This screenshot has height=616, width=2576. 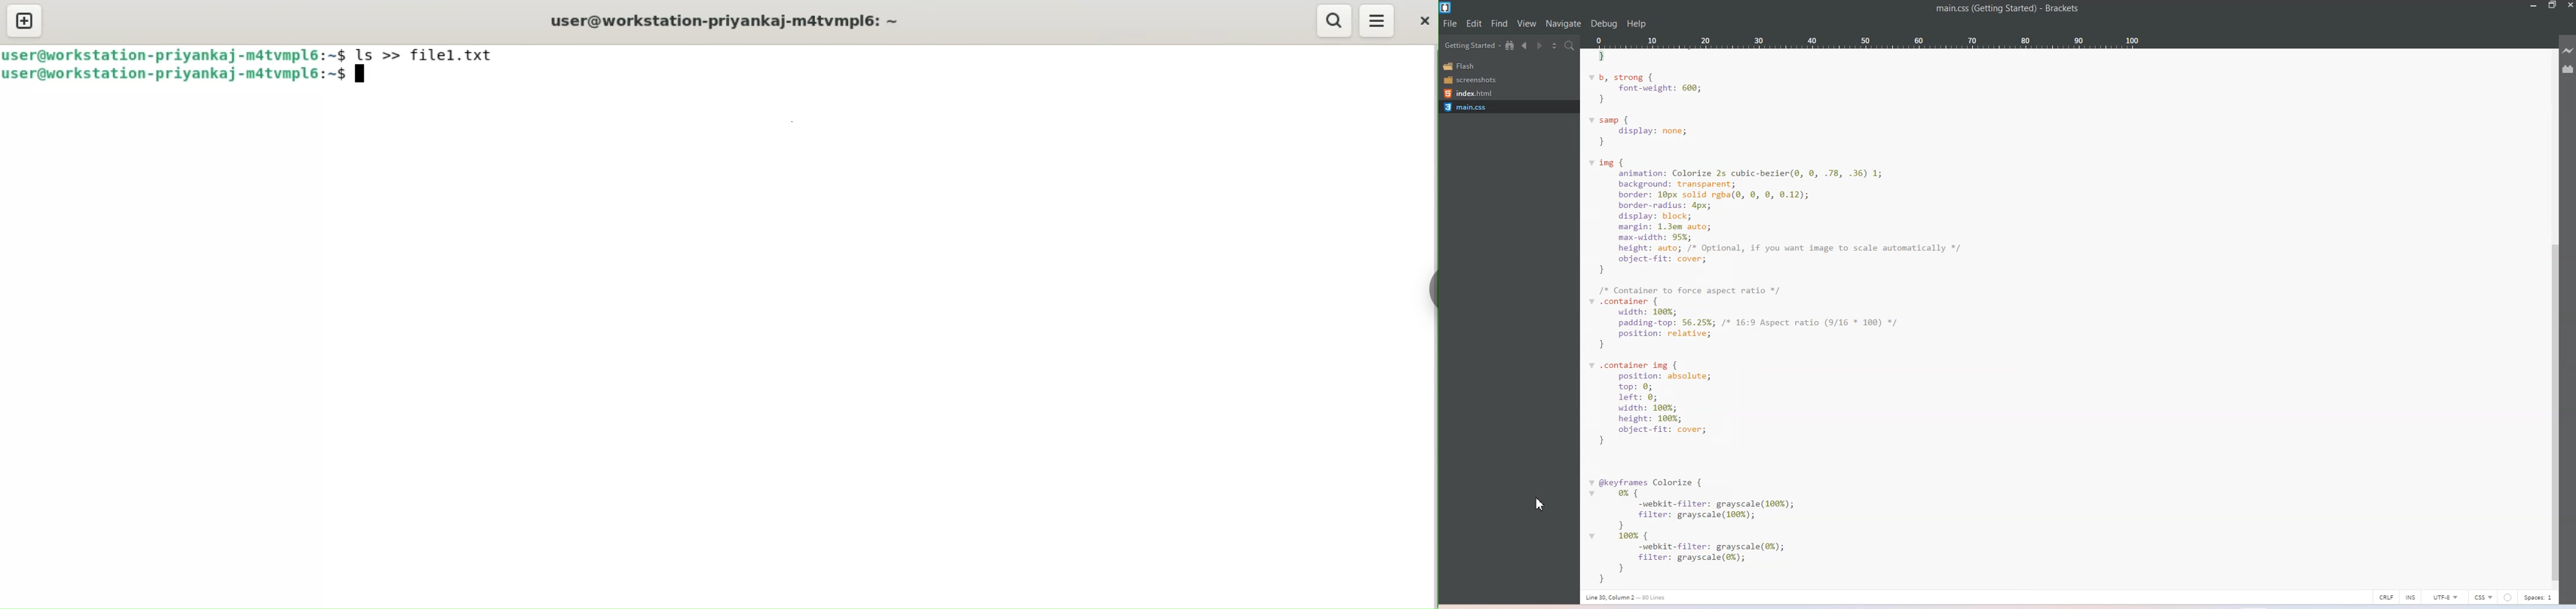 I want to click on Spaces 4, so click(x=2541, y=598).